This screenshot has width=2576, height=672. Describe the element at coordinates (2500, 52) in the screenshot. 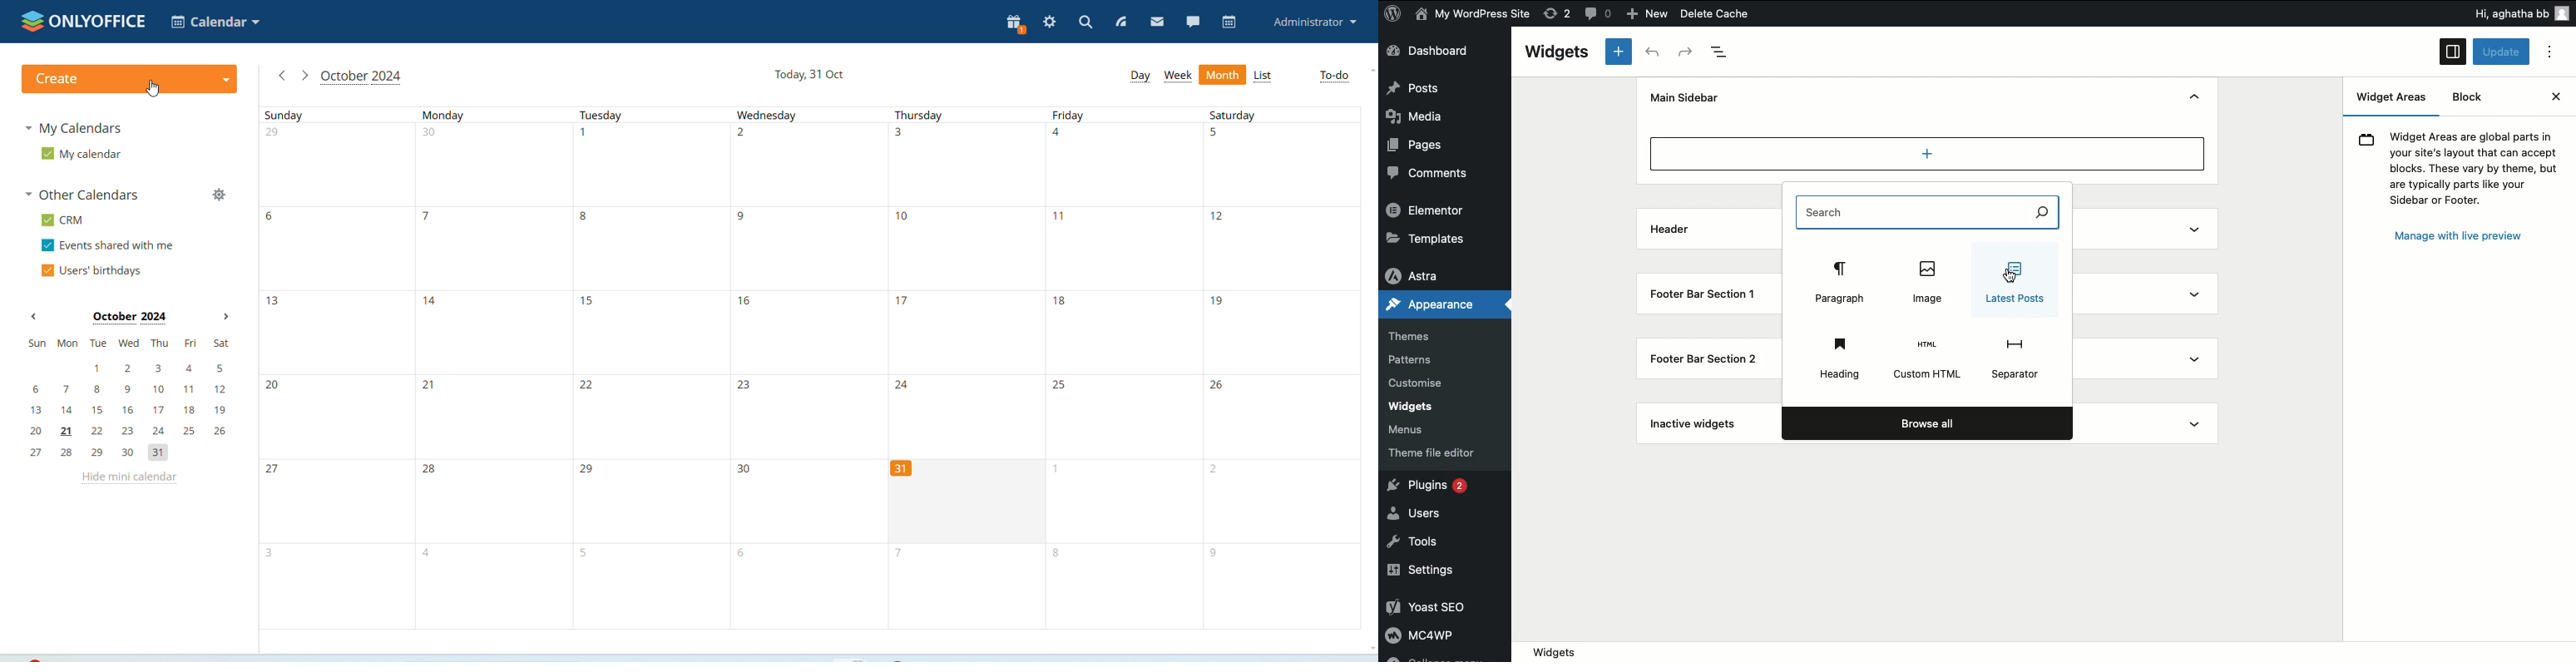

I see `Update` at that location.